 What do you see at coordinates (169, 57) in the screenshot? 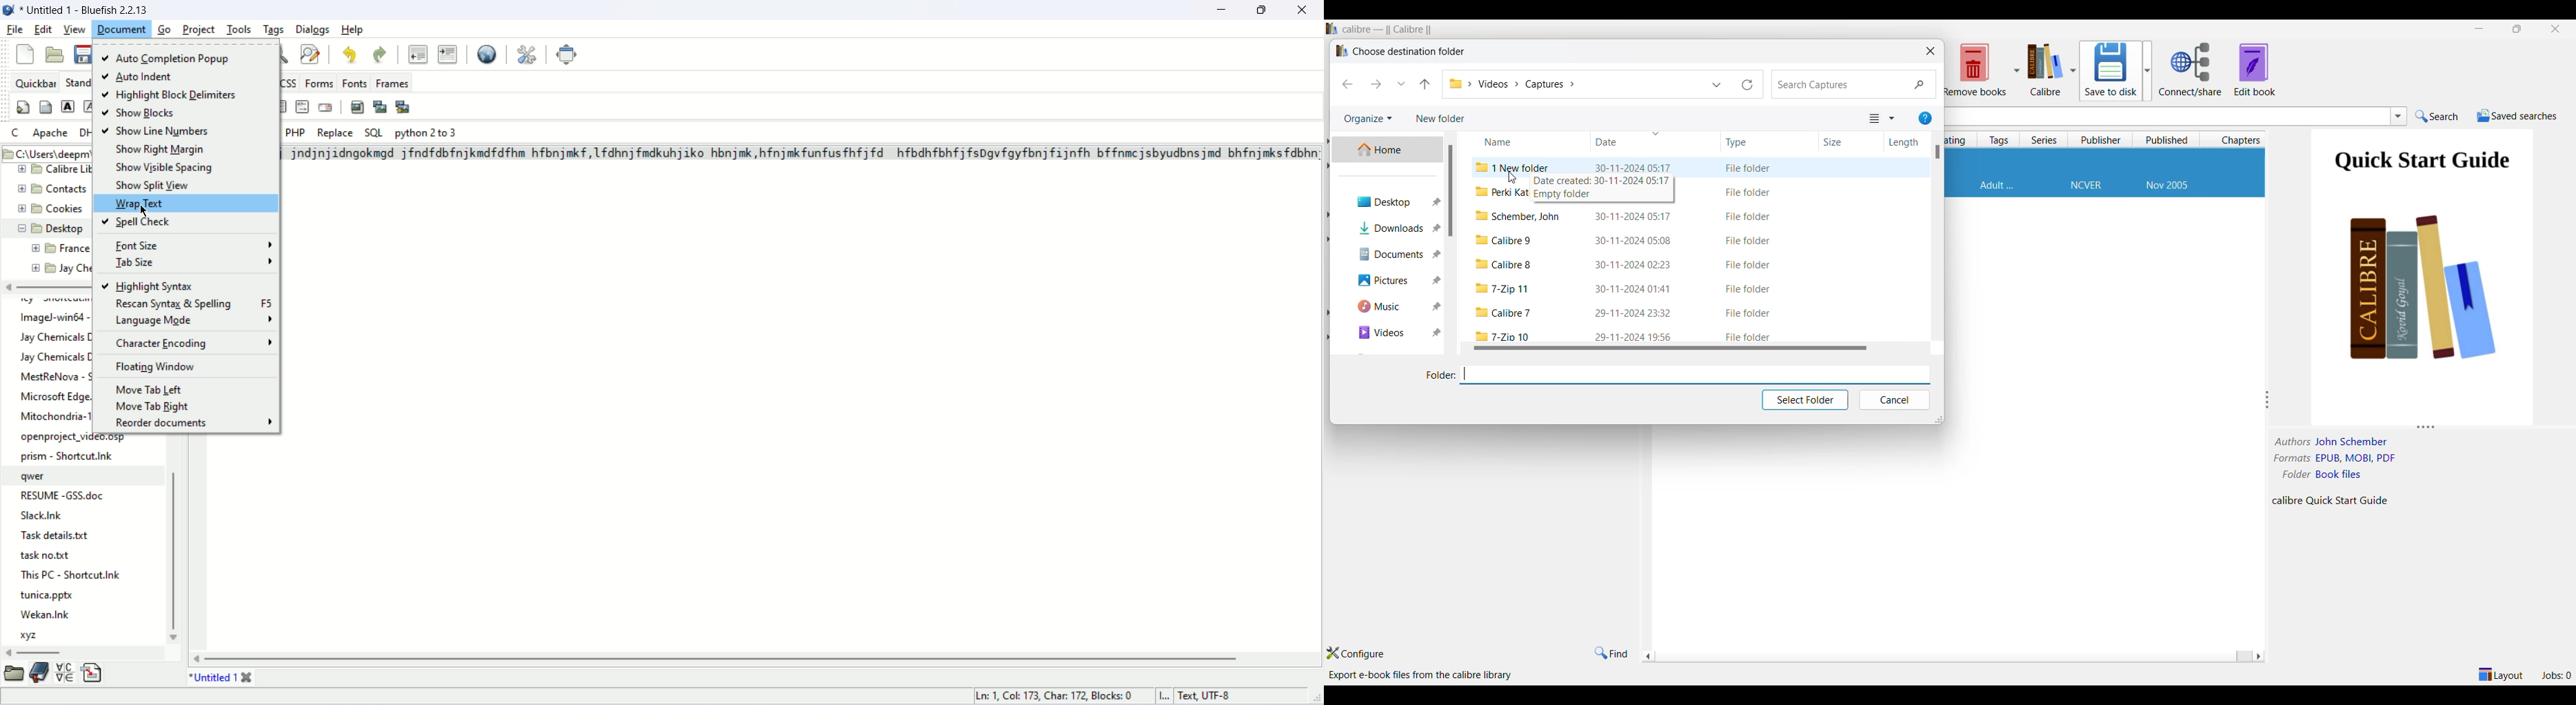
I see `auto completion popup` at bounding box center [169, 57].